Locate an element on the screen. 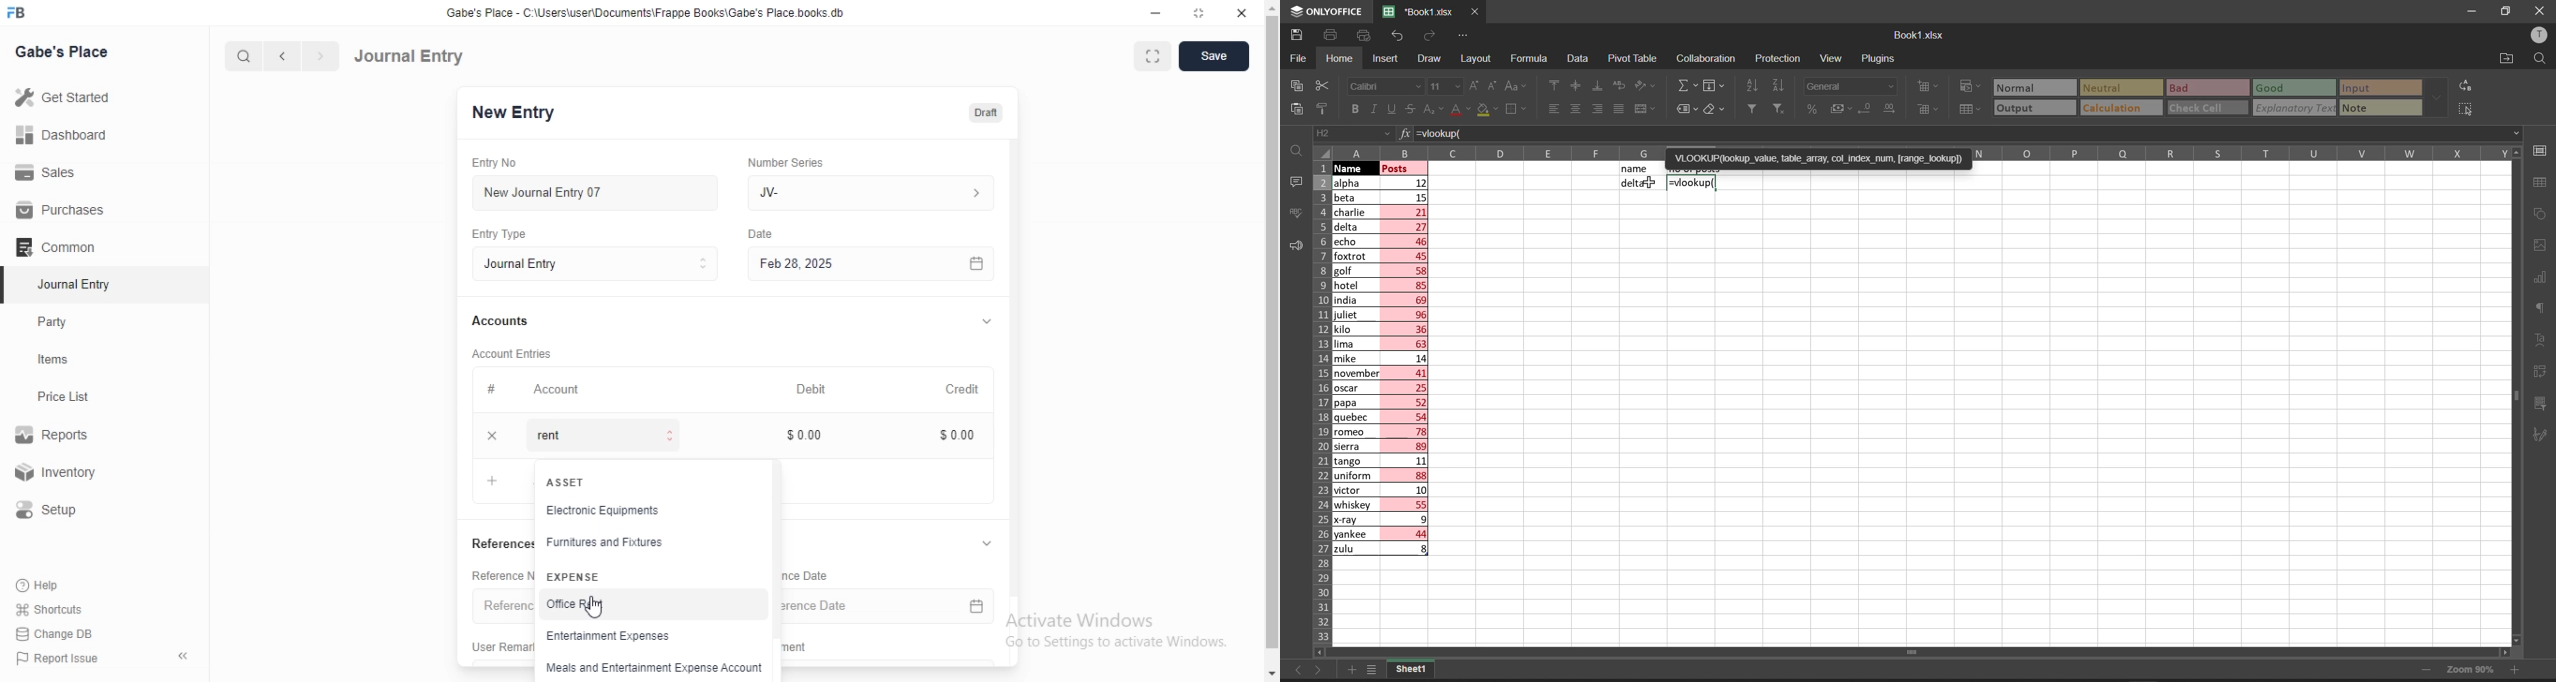  + AddRow is located at coordinates (492, 480).